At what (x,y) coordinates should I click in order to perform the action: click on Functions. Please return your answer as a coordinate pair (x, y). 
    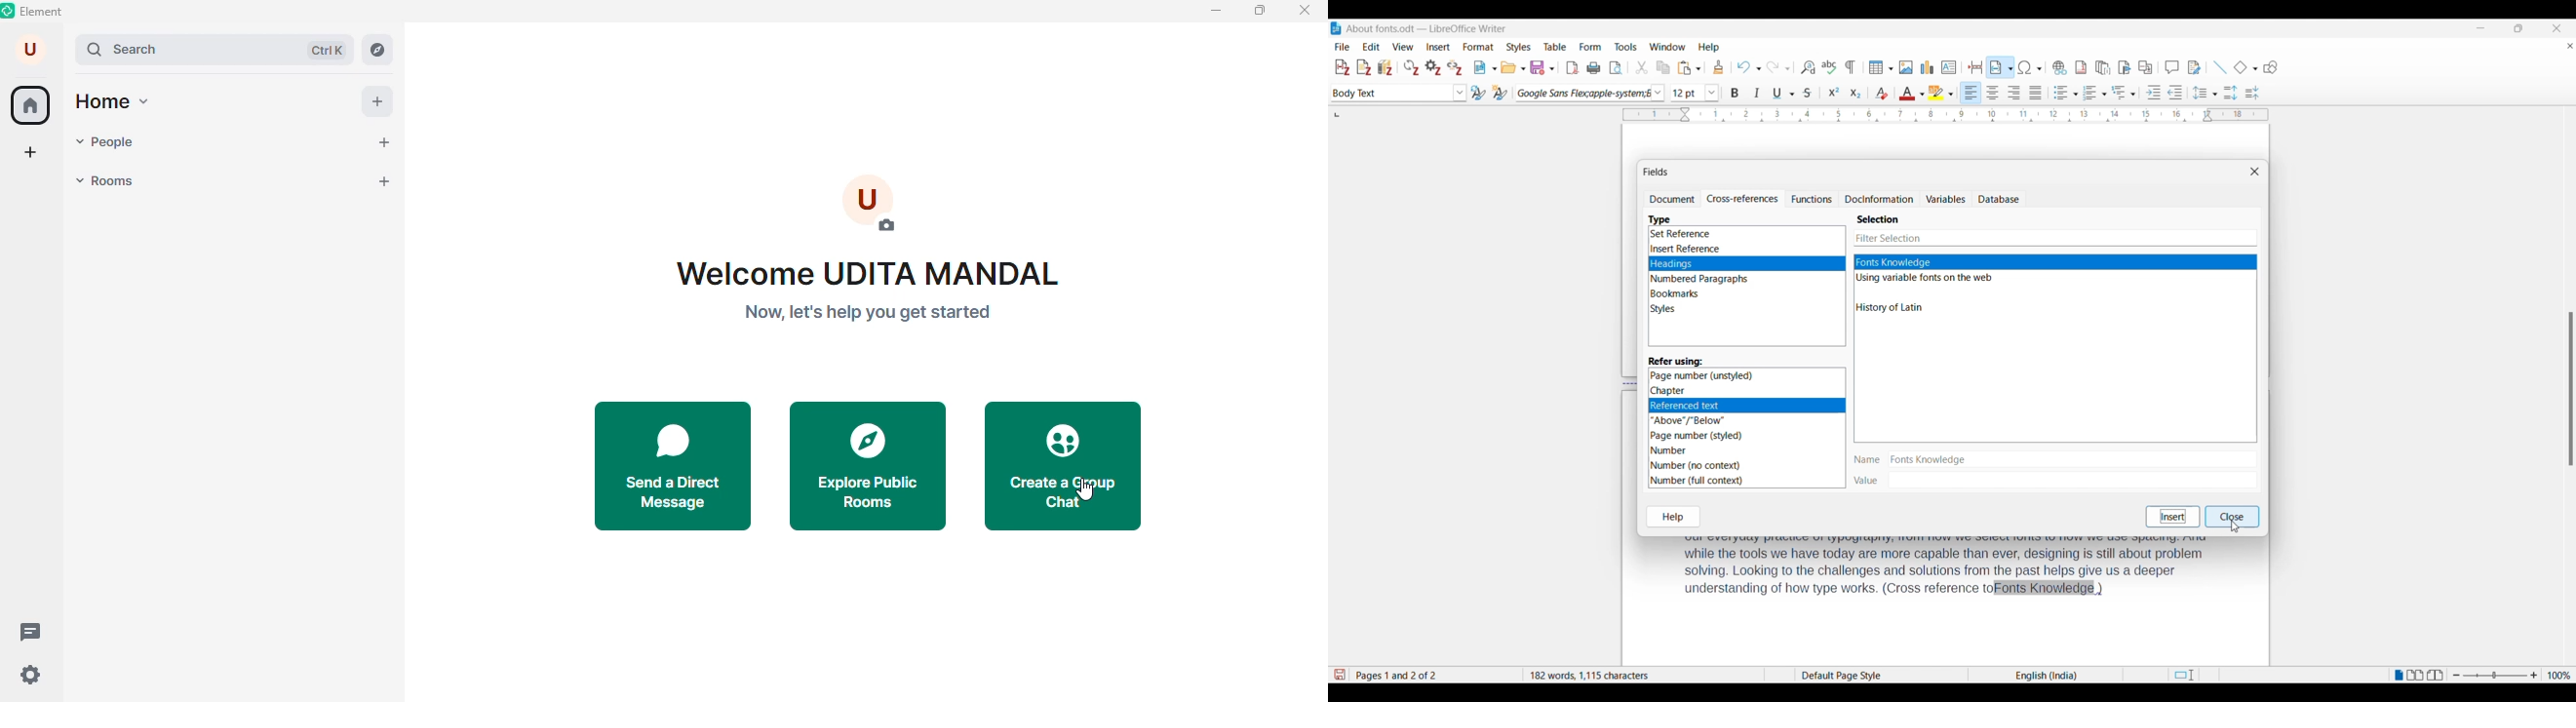
    Looking at the image, I should click on (1812, 198).